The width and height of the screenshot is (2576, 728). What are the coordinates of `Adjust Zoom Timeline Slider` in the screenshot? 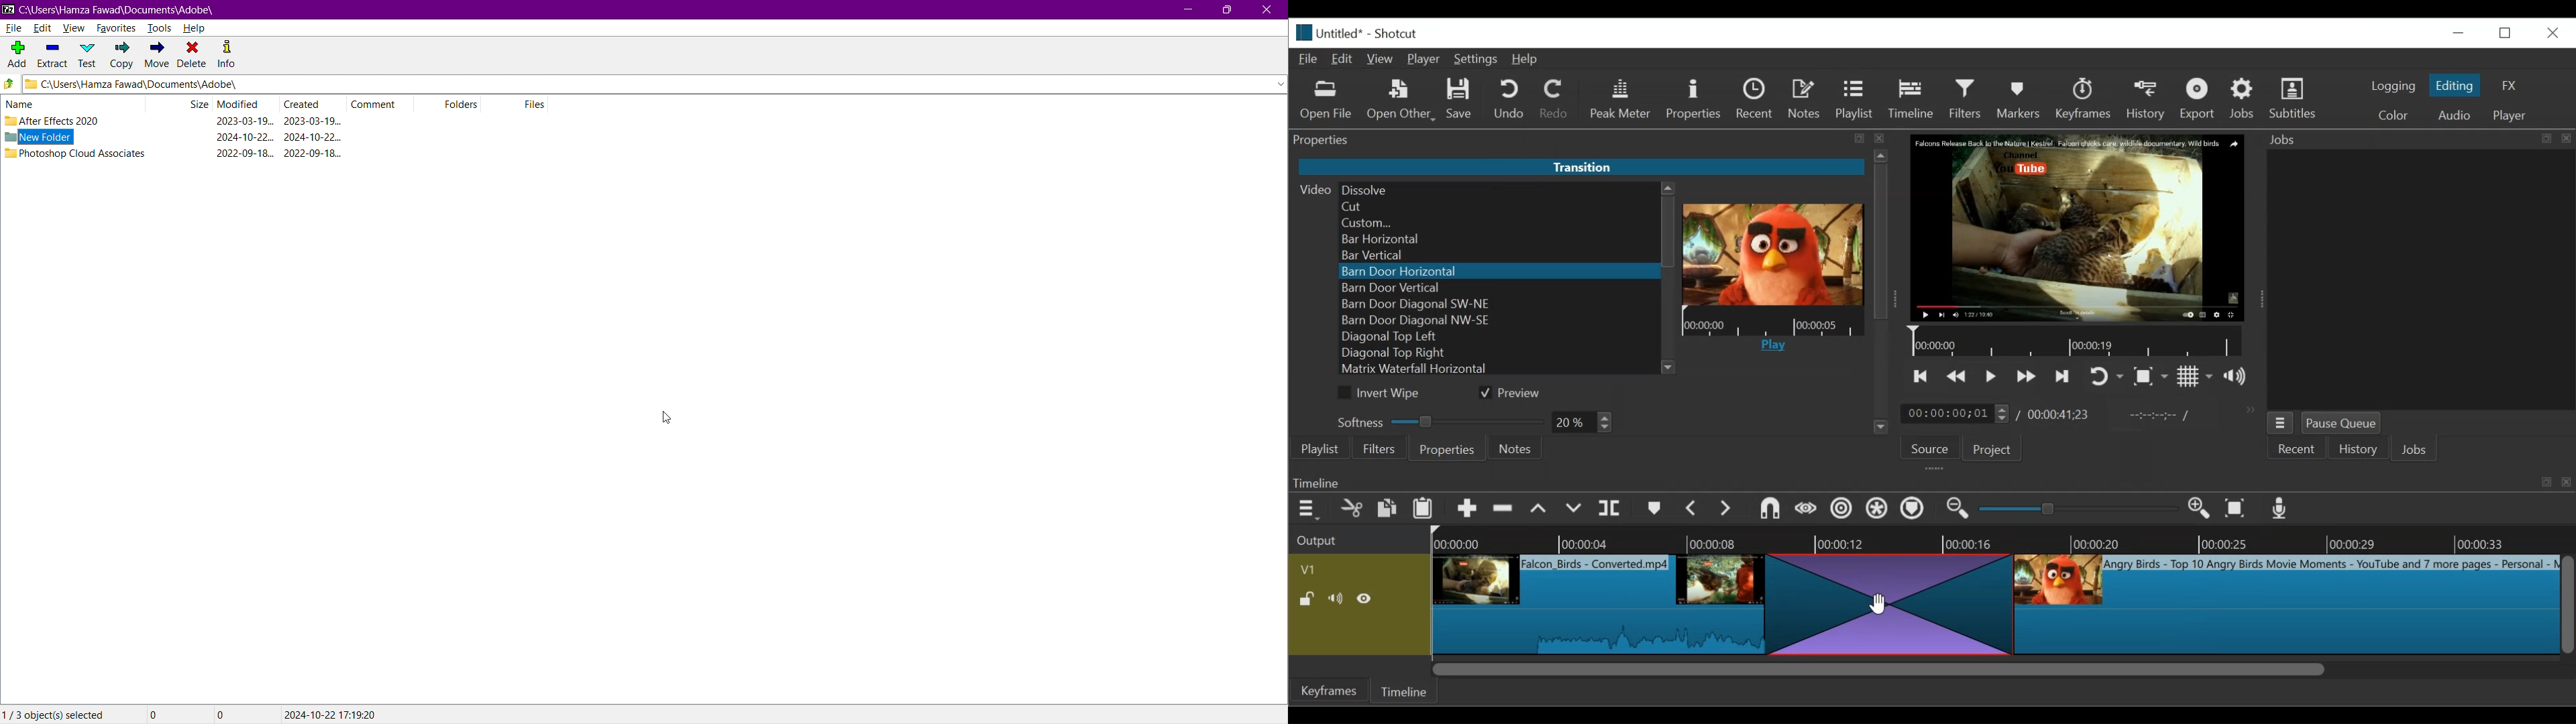 It's located at (2076, 509).